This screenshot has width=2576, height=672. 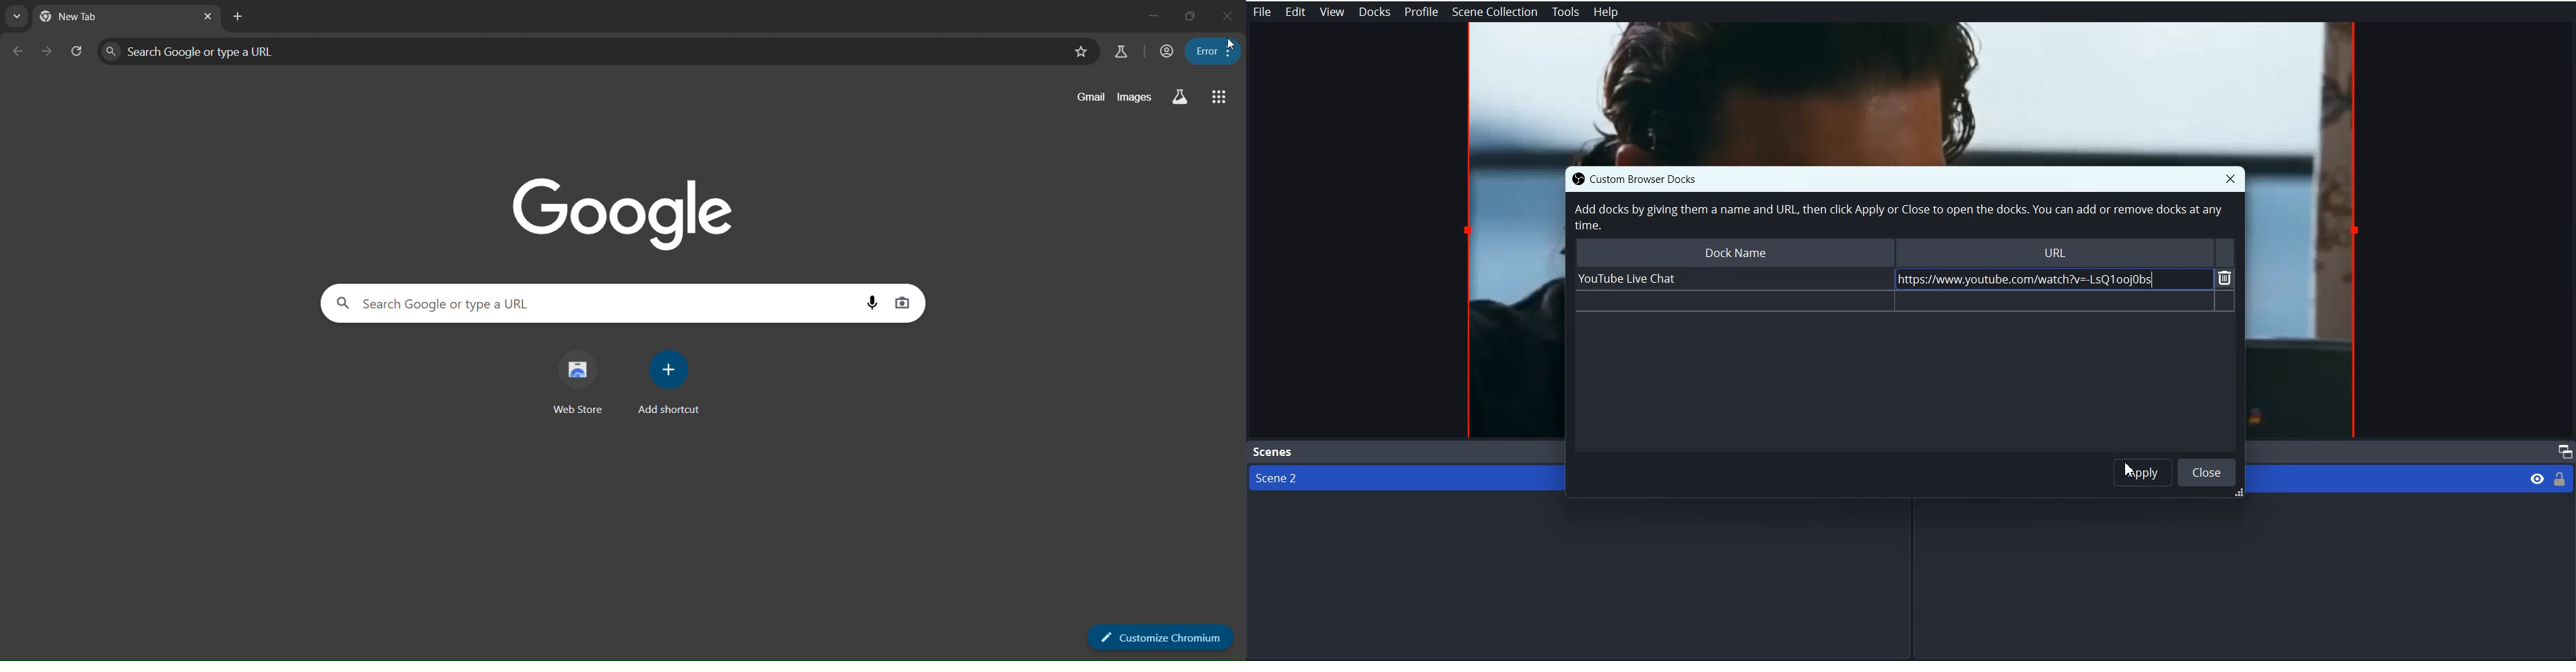 What do you see at coordinates (1574, 179) in the screenshot?
I see `OBS logo` at bounding box center [1574, 179].